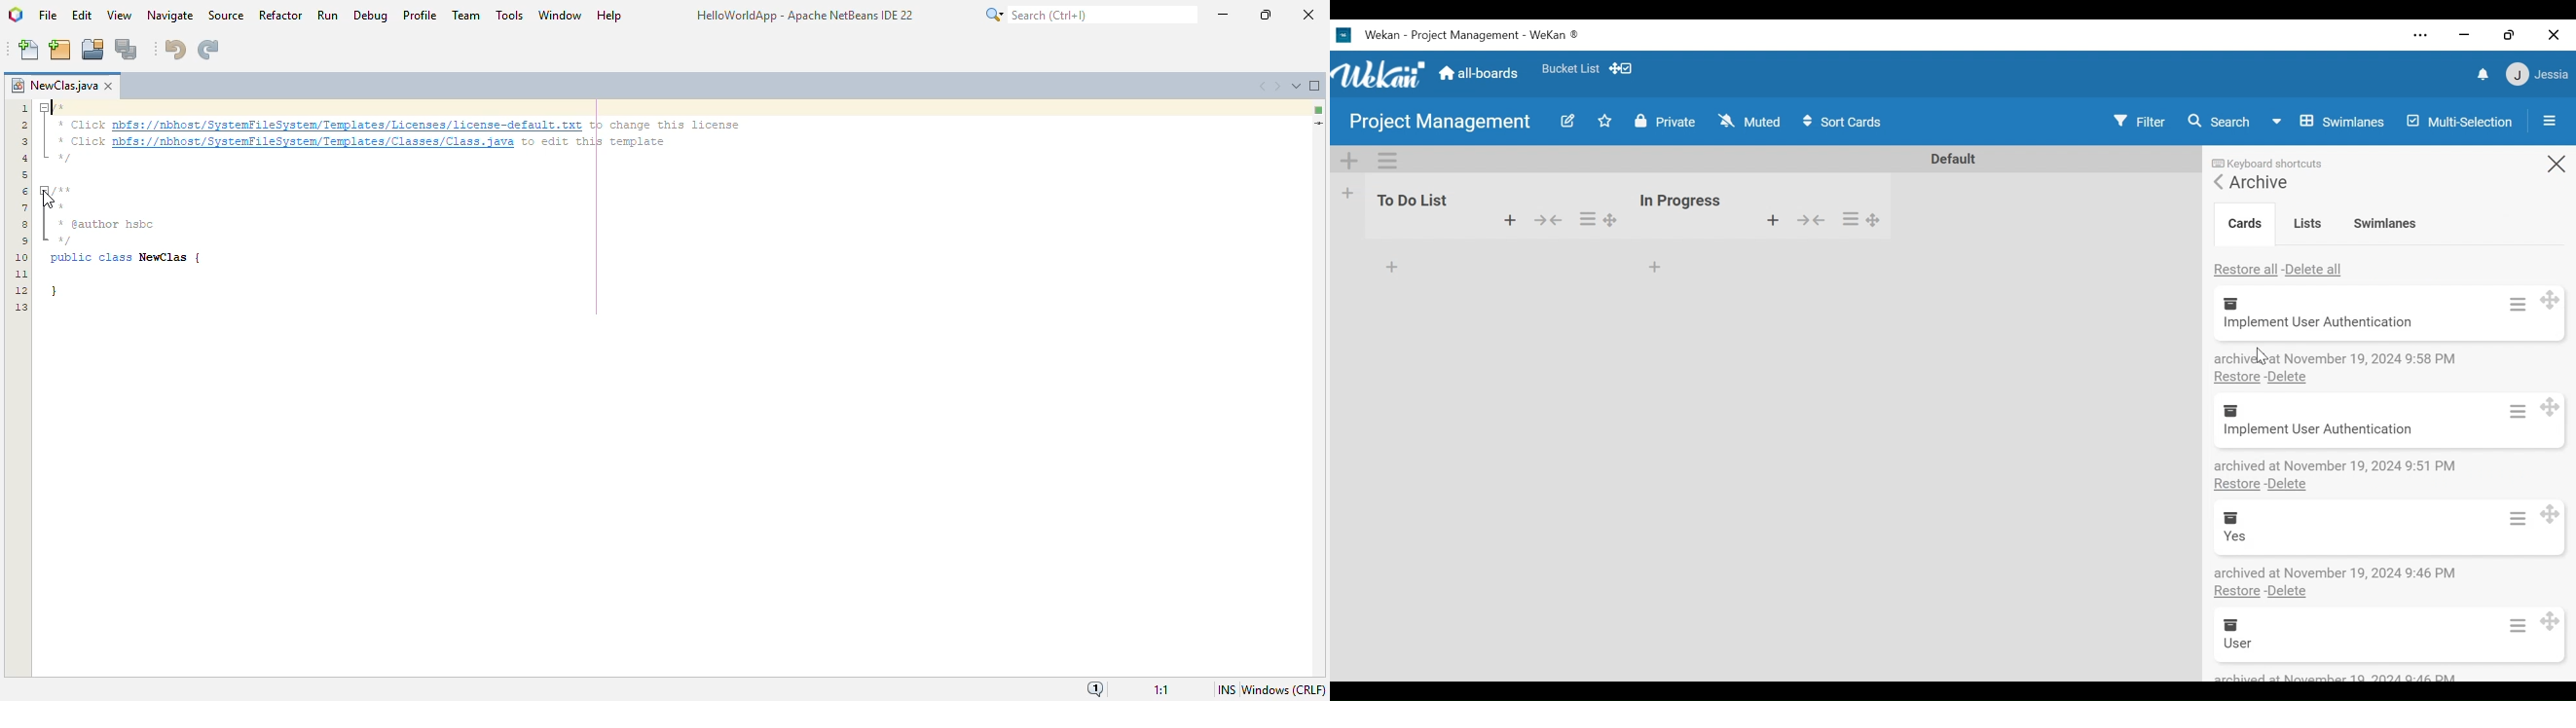 Image resolution: width=2576 pixels, height=728 pixels. What do you see at coordinates (1388, 161) in the screenshot?
I see `Swimlane actions` at bounding box center [1388, 161].